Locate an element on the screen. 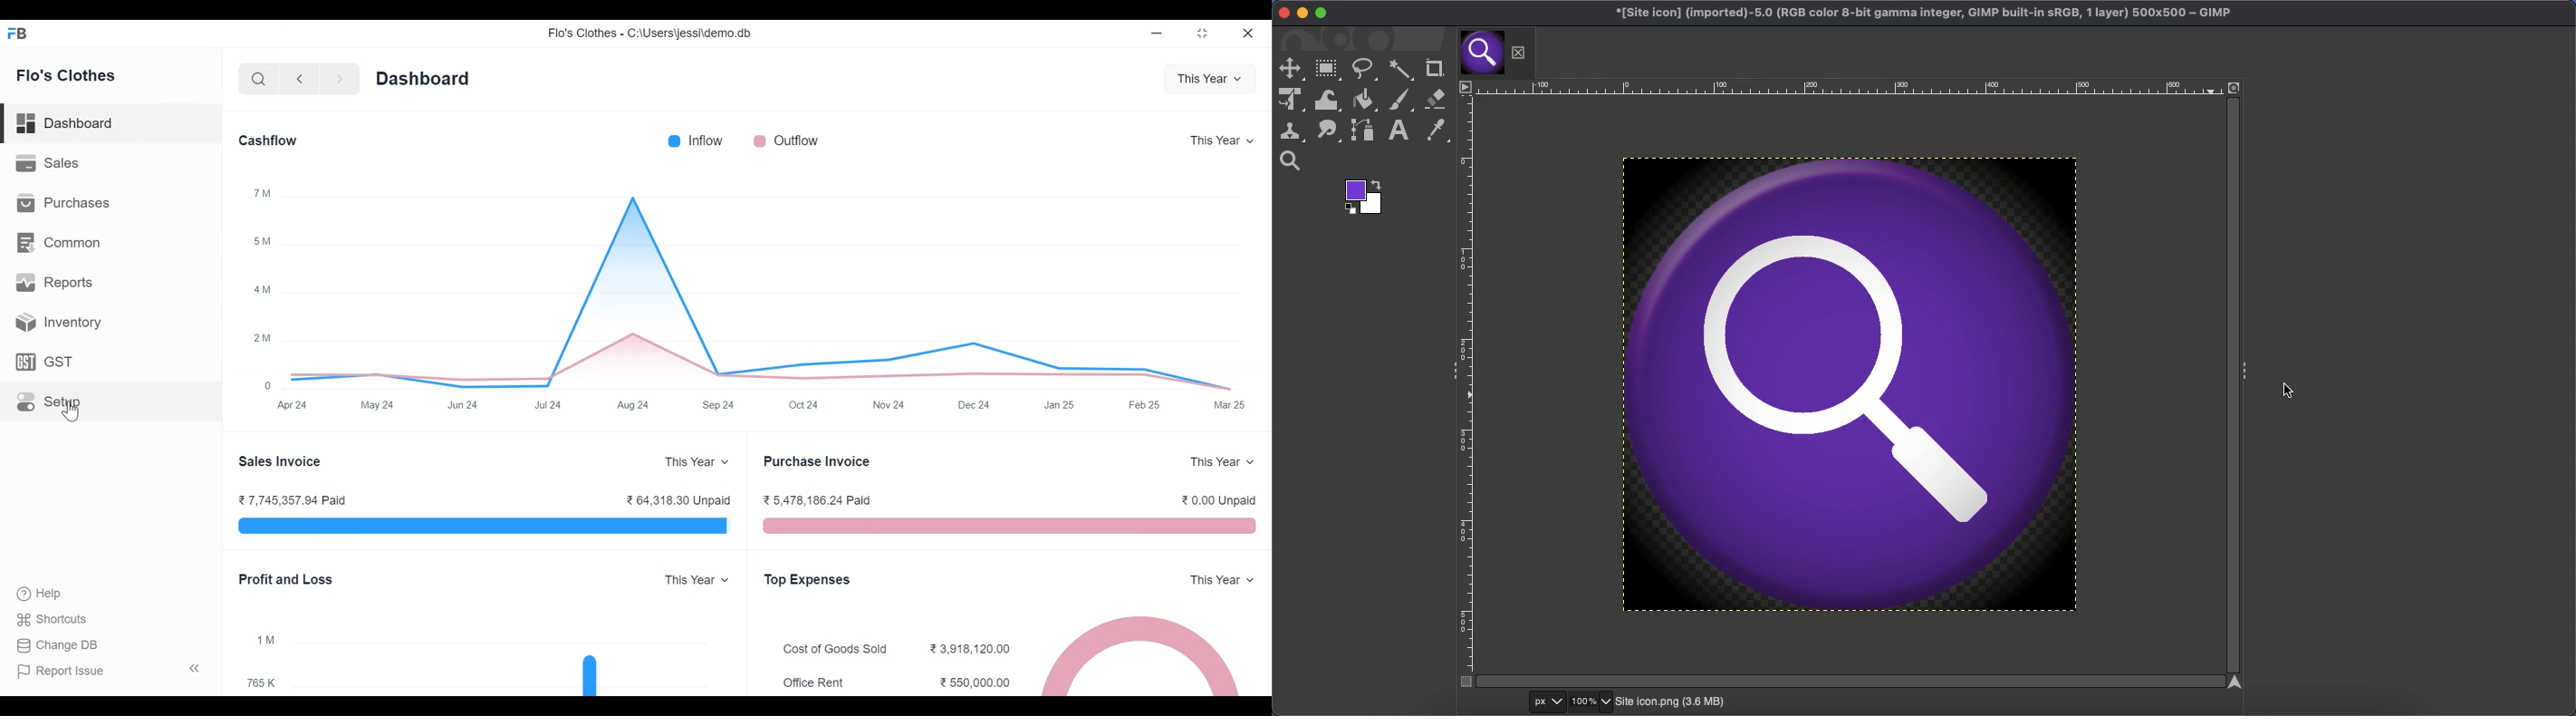 The height and width of the screenshot is (728, 2576). ® Inflow is located at coordinates (698, 141).